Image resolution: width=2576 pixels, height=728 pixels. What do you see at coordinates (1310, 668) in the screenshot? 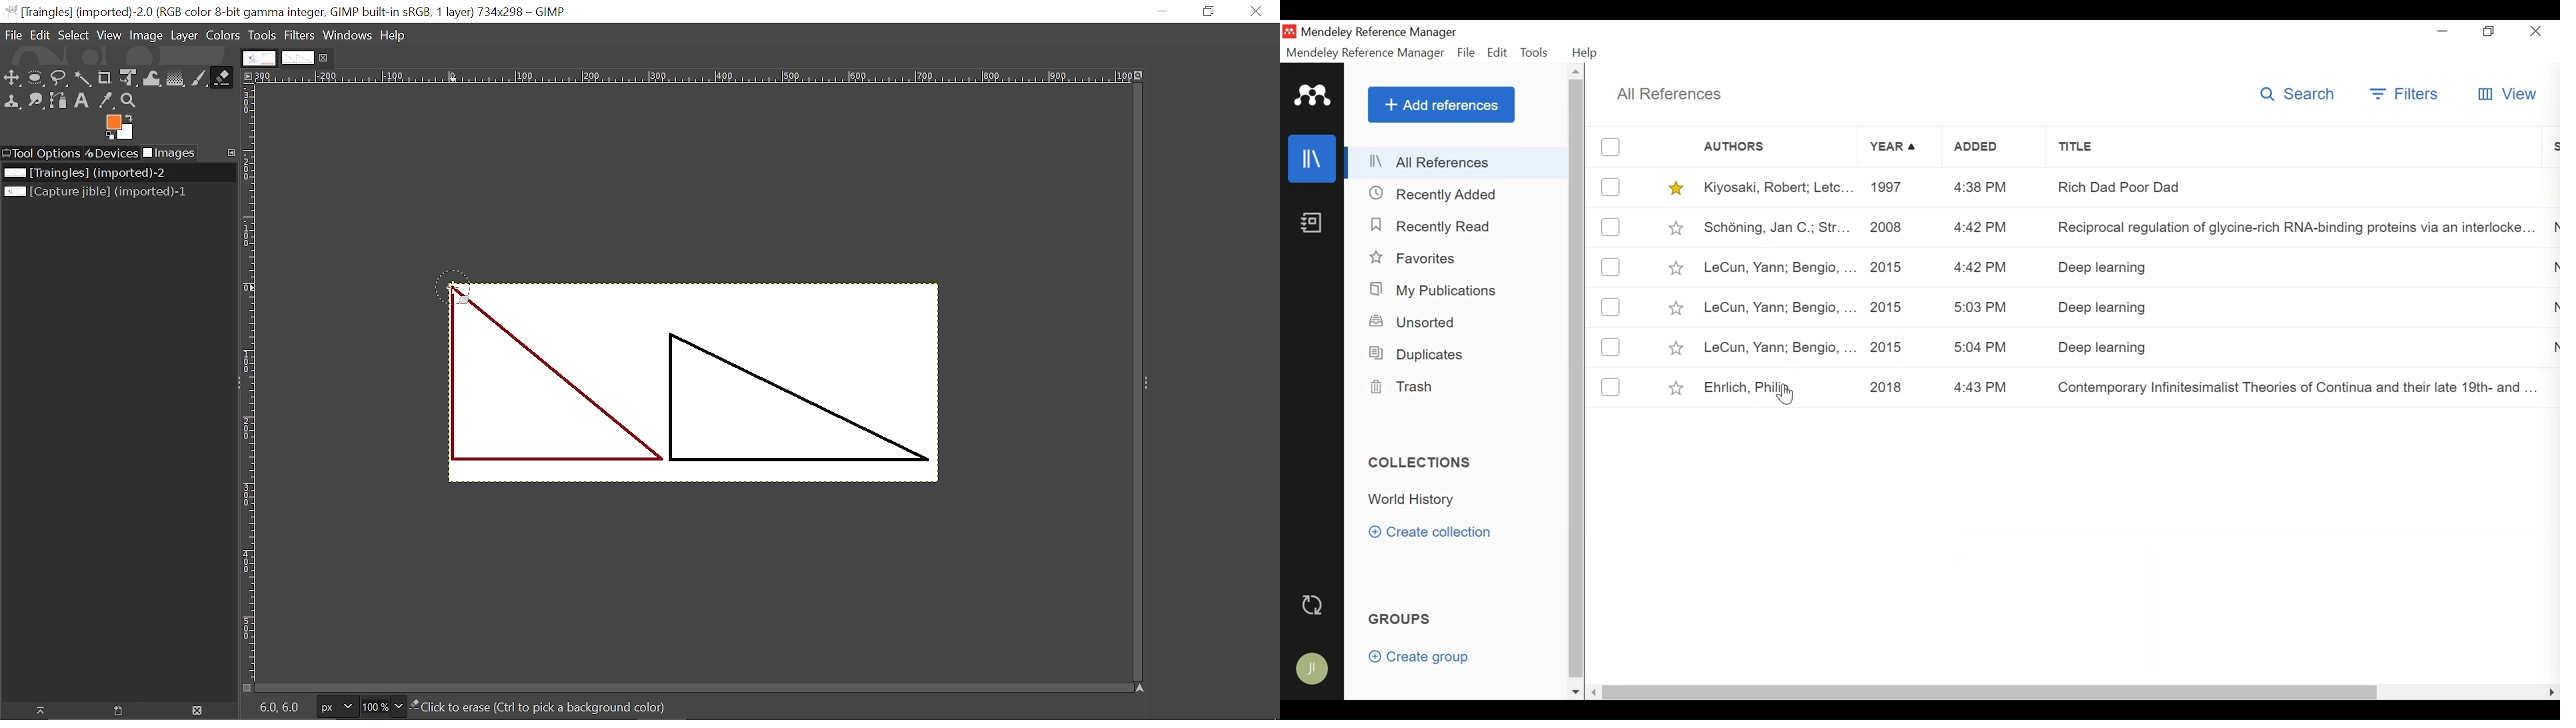
I see `Avatar` at bounding box center [1310, 668].